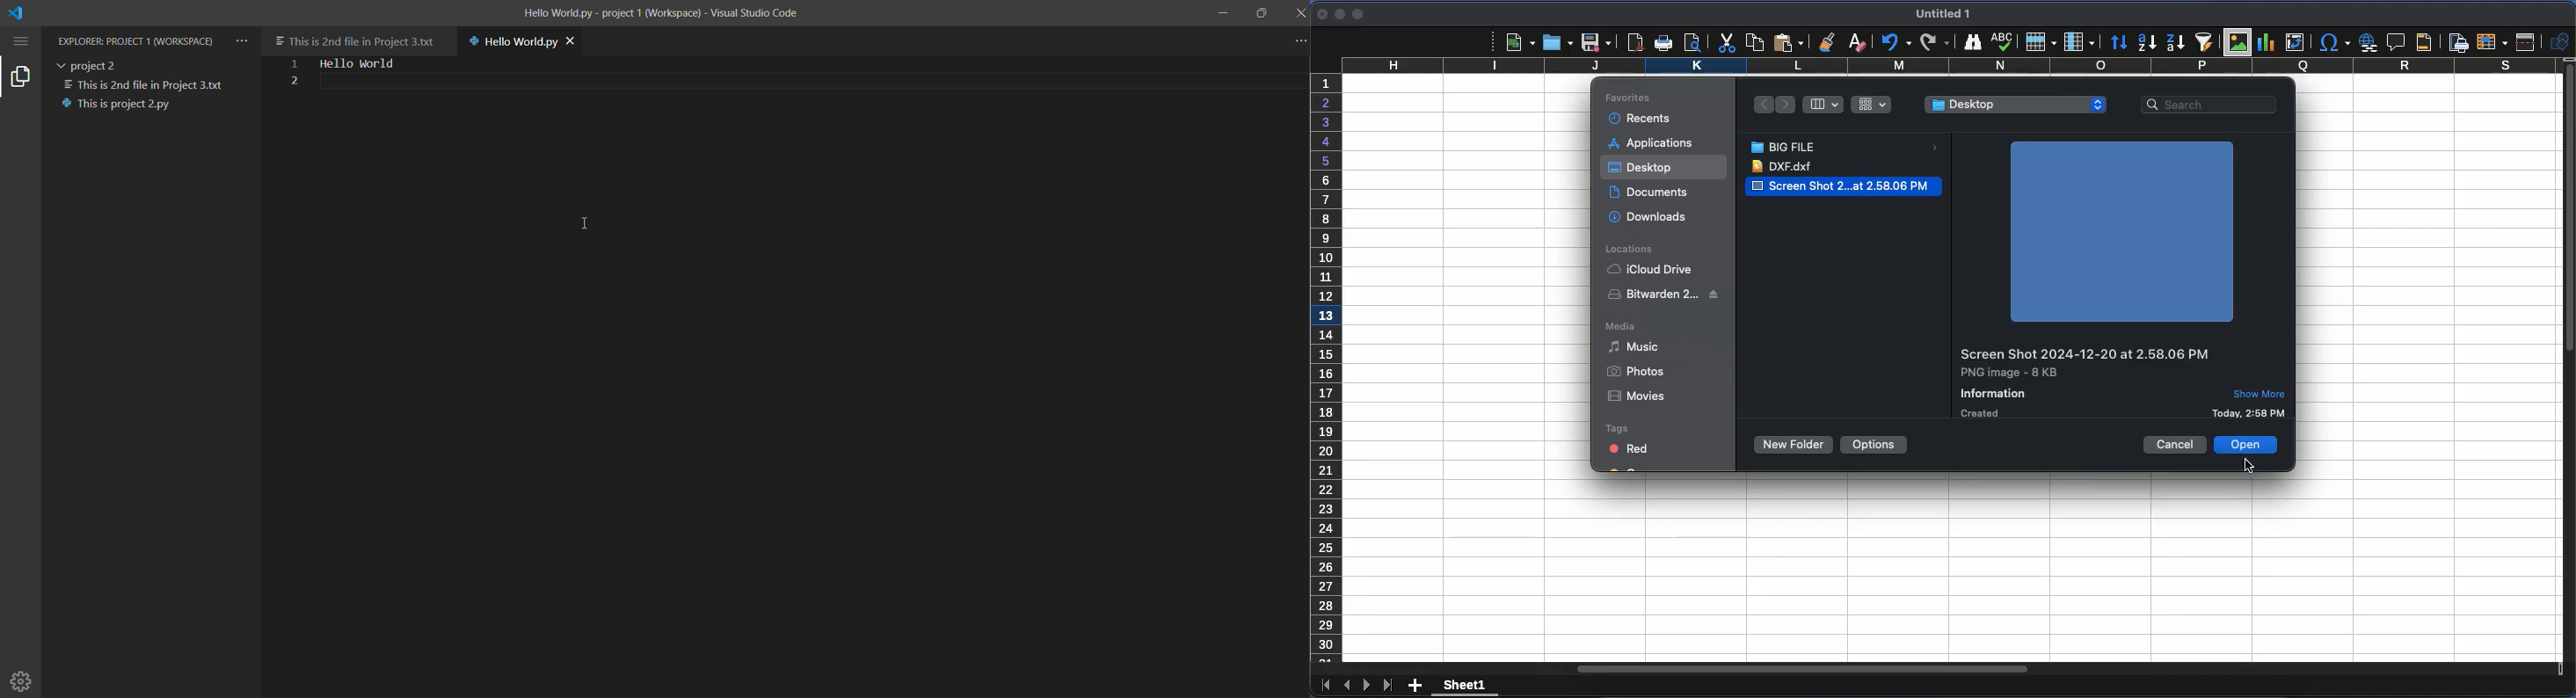 Image resolution: width=2576 pixels, height=700 pixels. I want to click on comment, so click(2397, 42).